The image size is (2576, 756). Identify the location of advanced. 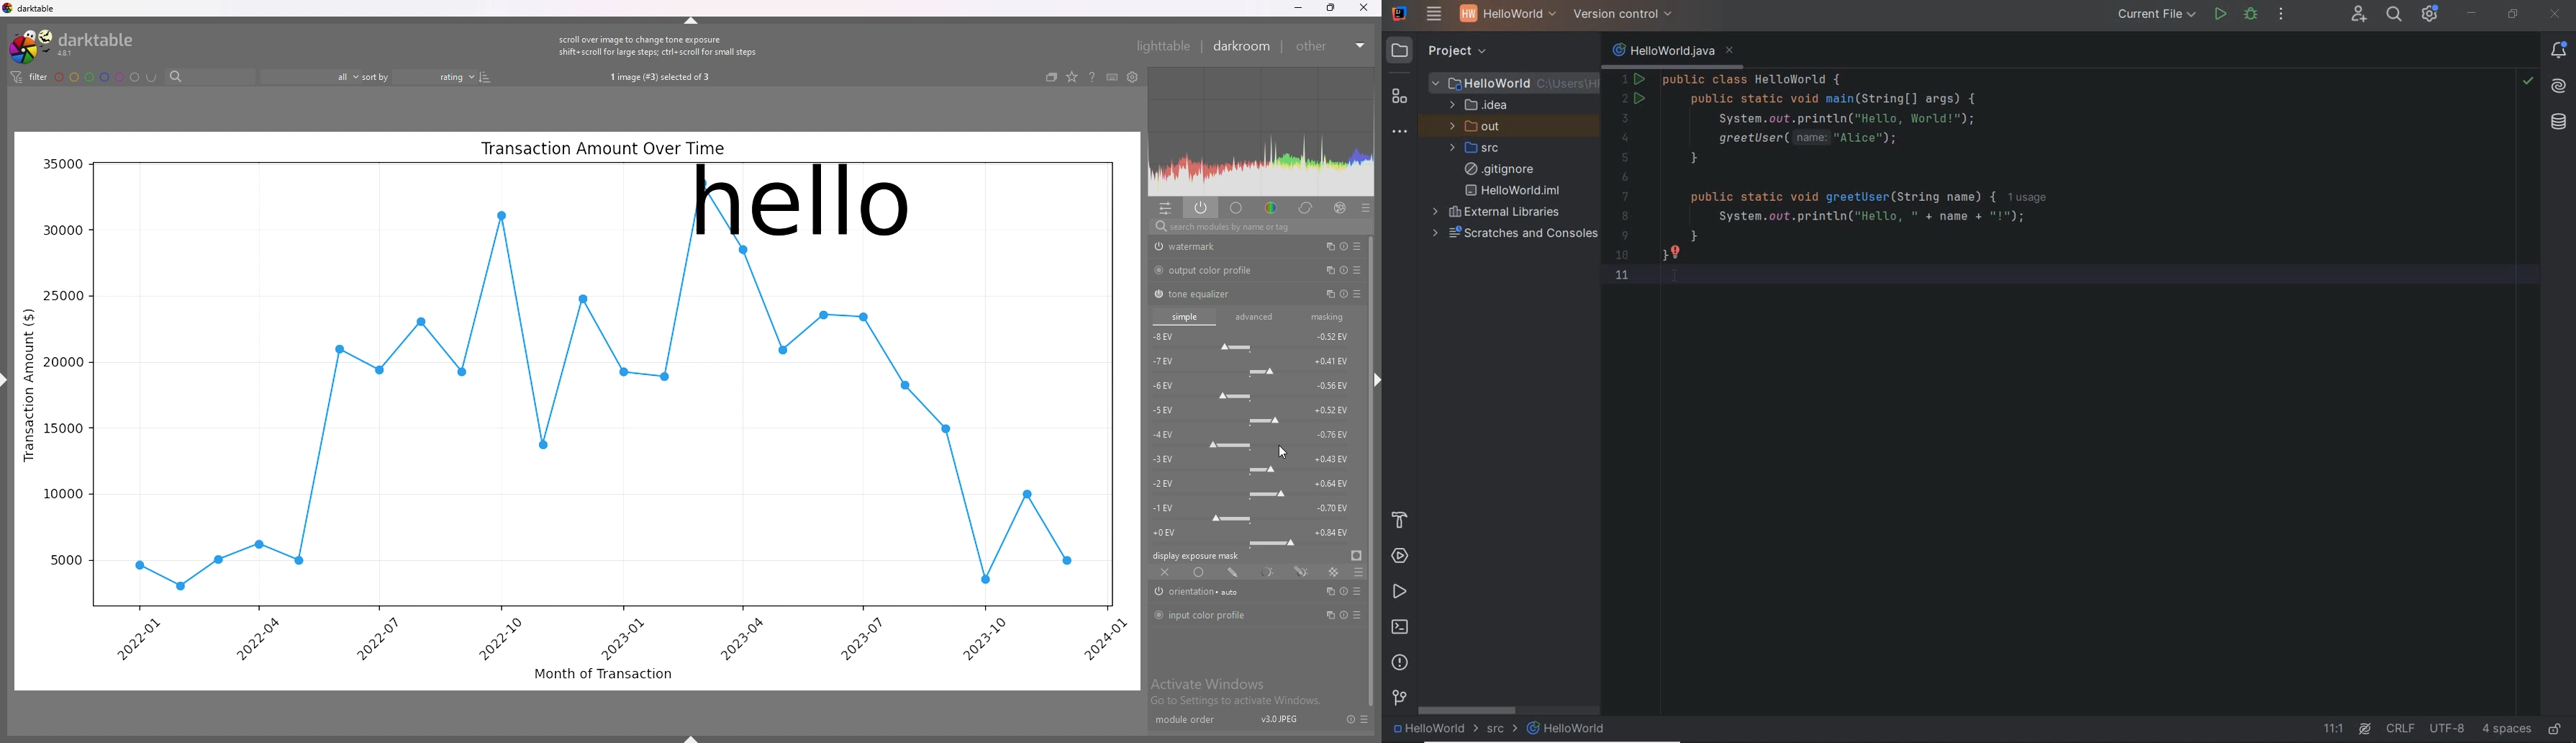
(1255, 317).